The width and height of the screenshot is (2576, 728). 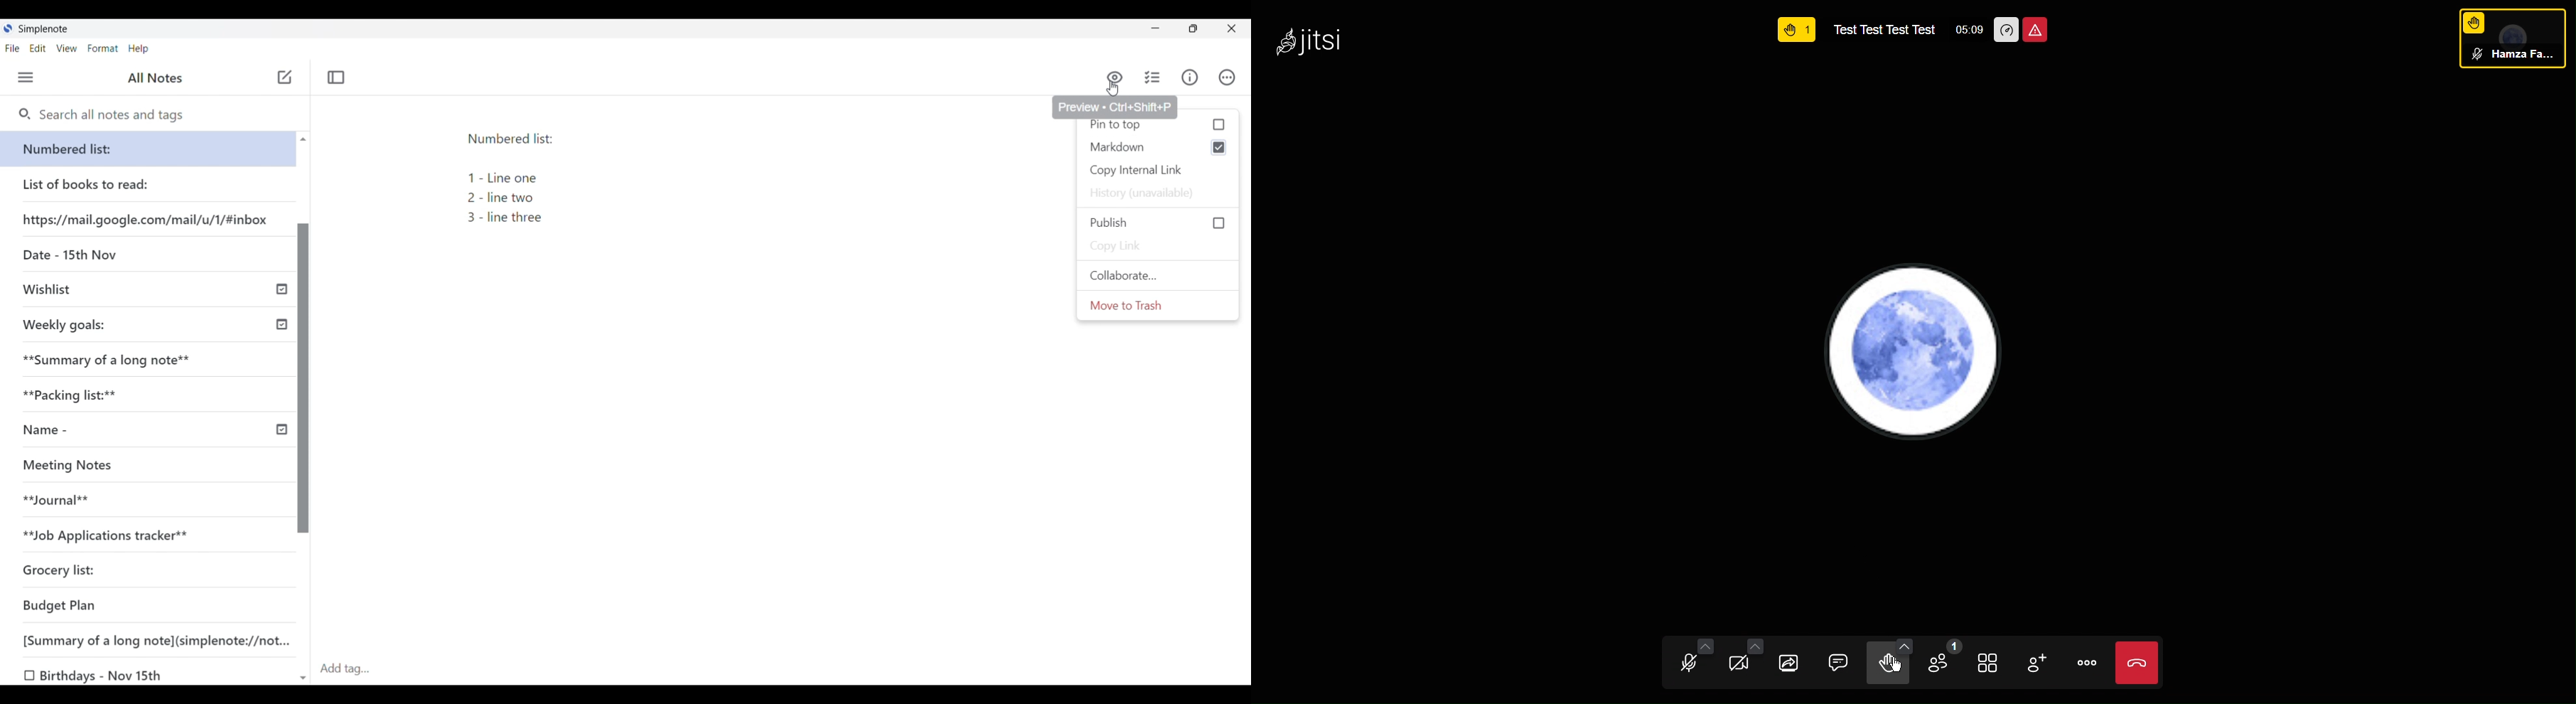 What do you see at coordinates (303, 139) in the screenshot?
I see `scroll up` at bounding box center [303, 139].